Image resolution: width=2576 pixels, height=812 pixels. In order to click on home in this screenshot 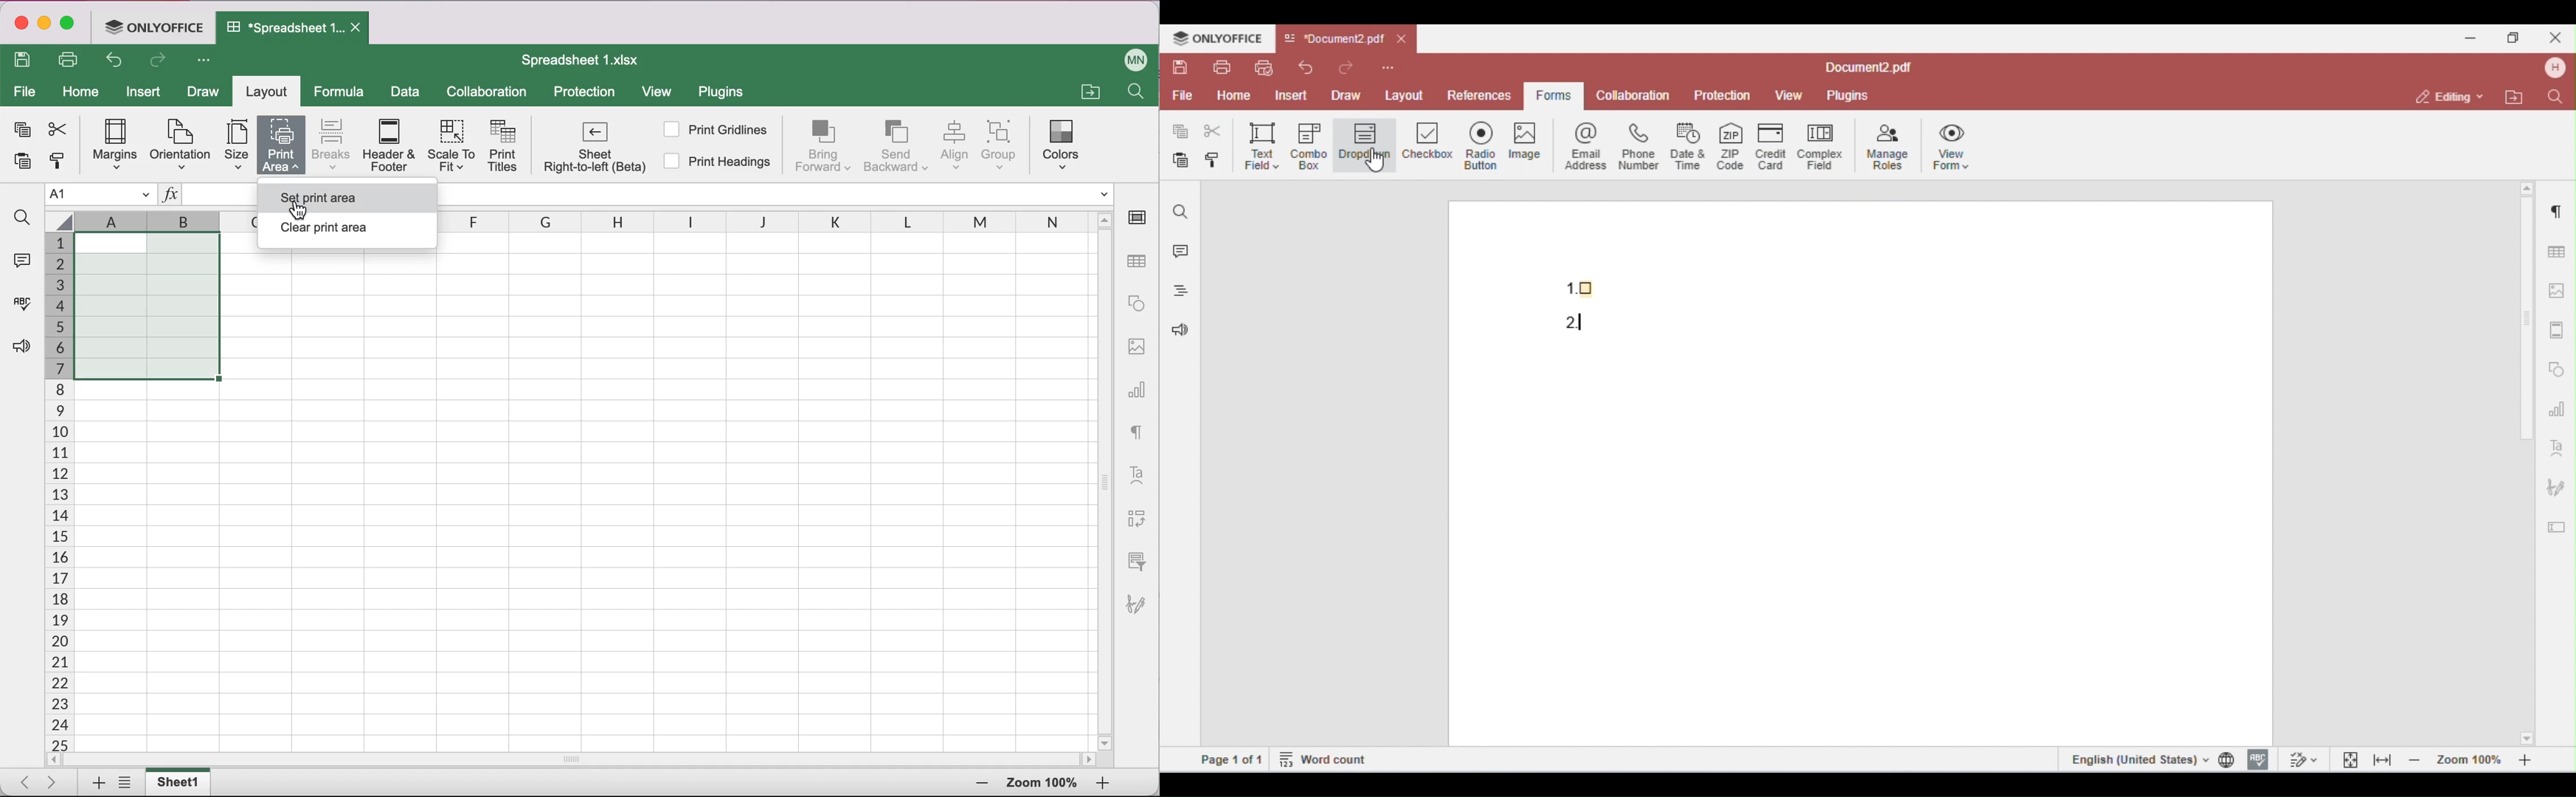, I will do `click(81, 92)`.